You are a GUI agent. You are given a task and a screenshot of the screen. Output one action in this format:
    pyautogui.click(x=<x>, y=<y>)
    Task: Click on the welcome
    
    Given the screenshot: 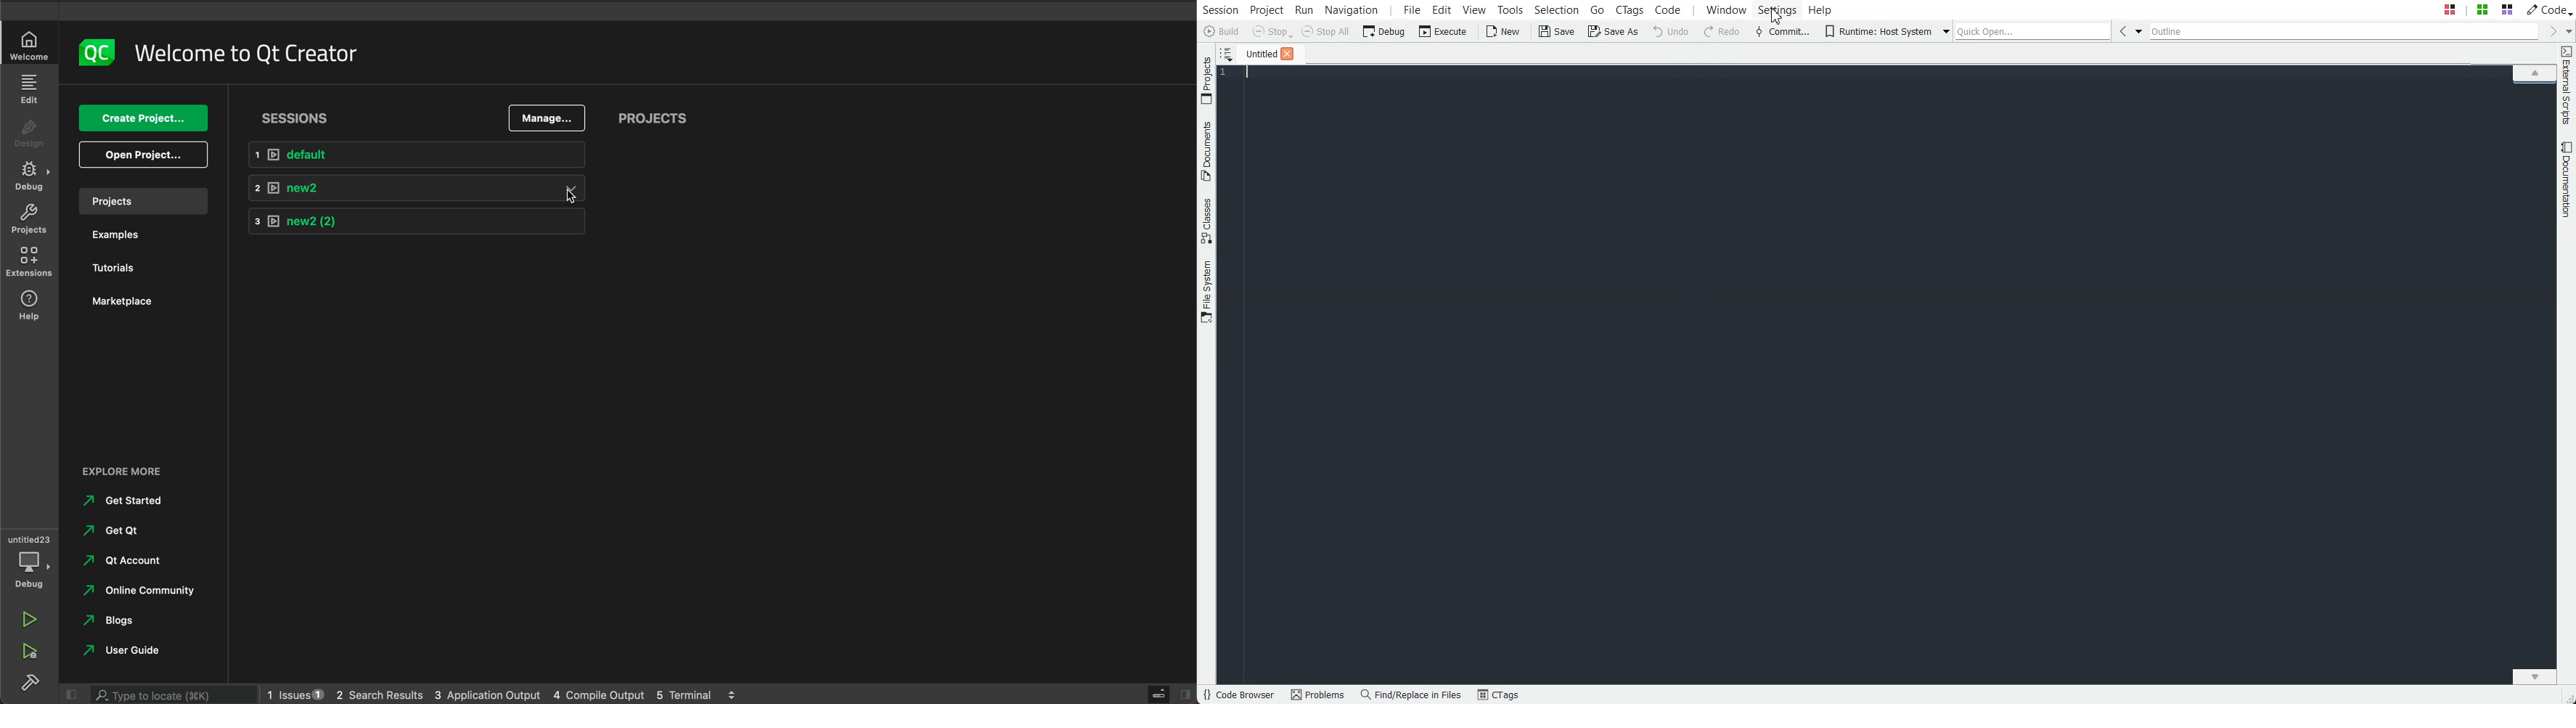 What is the action you would take?
    pyautogui.click(x=253, y=53)
    